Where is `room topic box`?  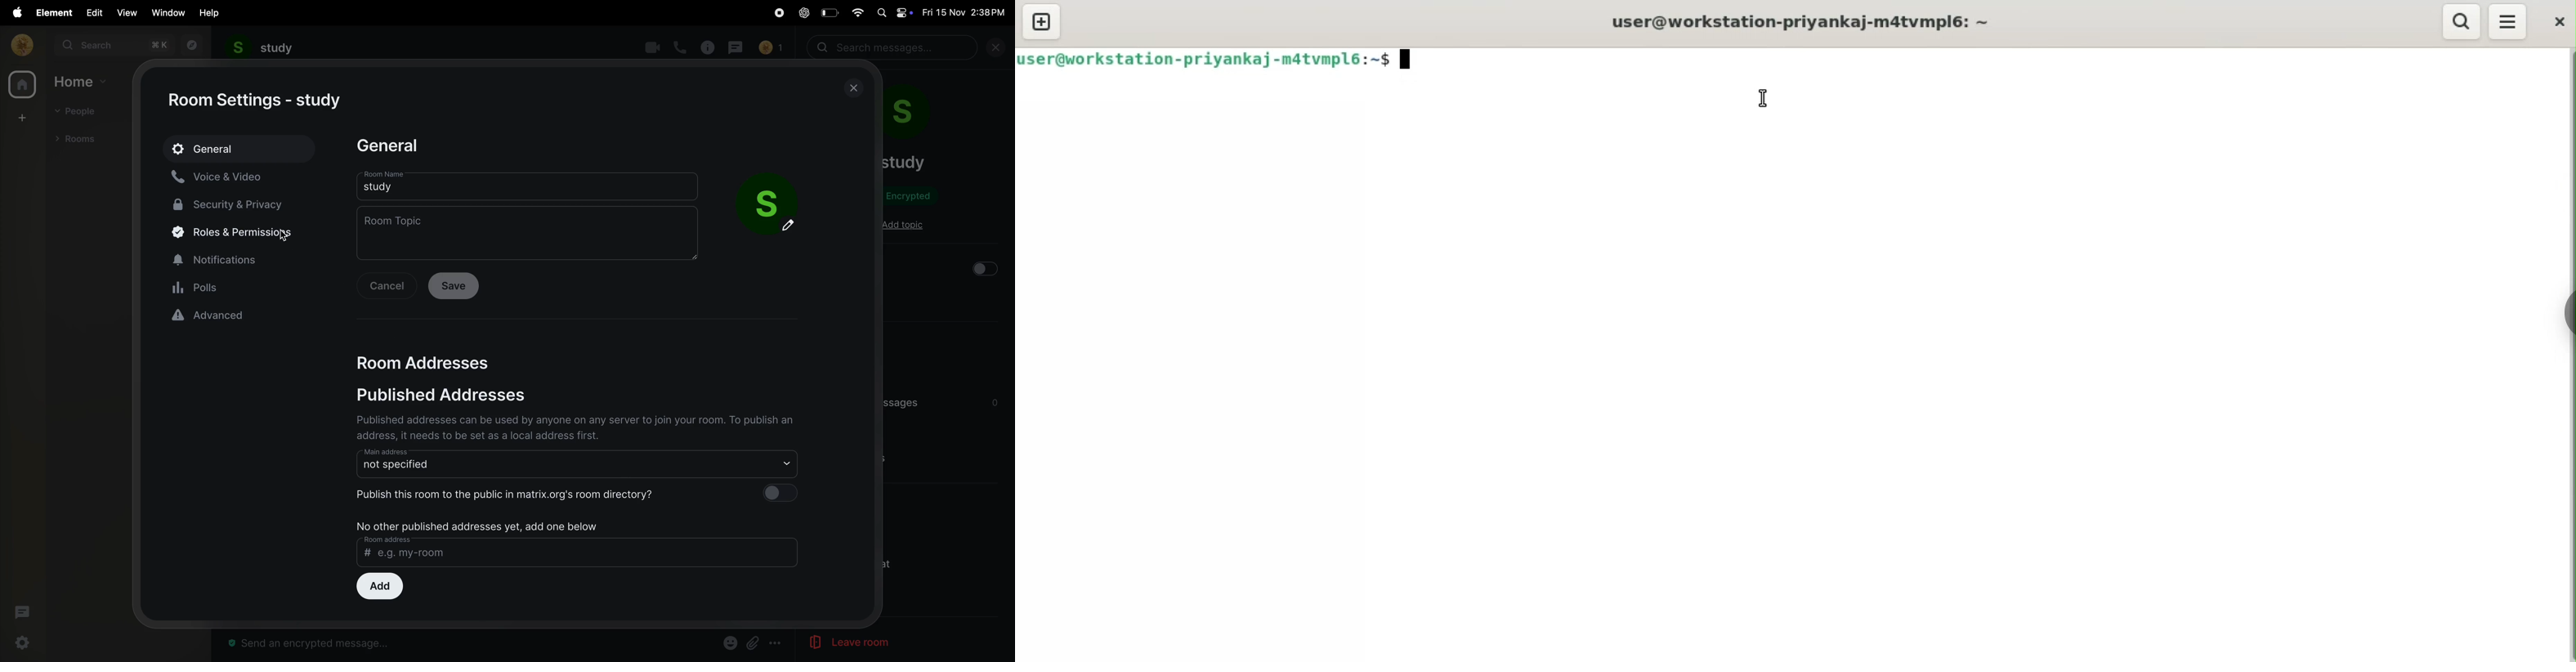 room topic box is located at coordinates (529, 233).